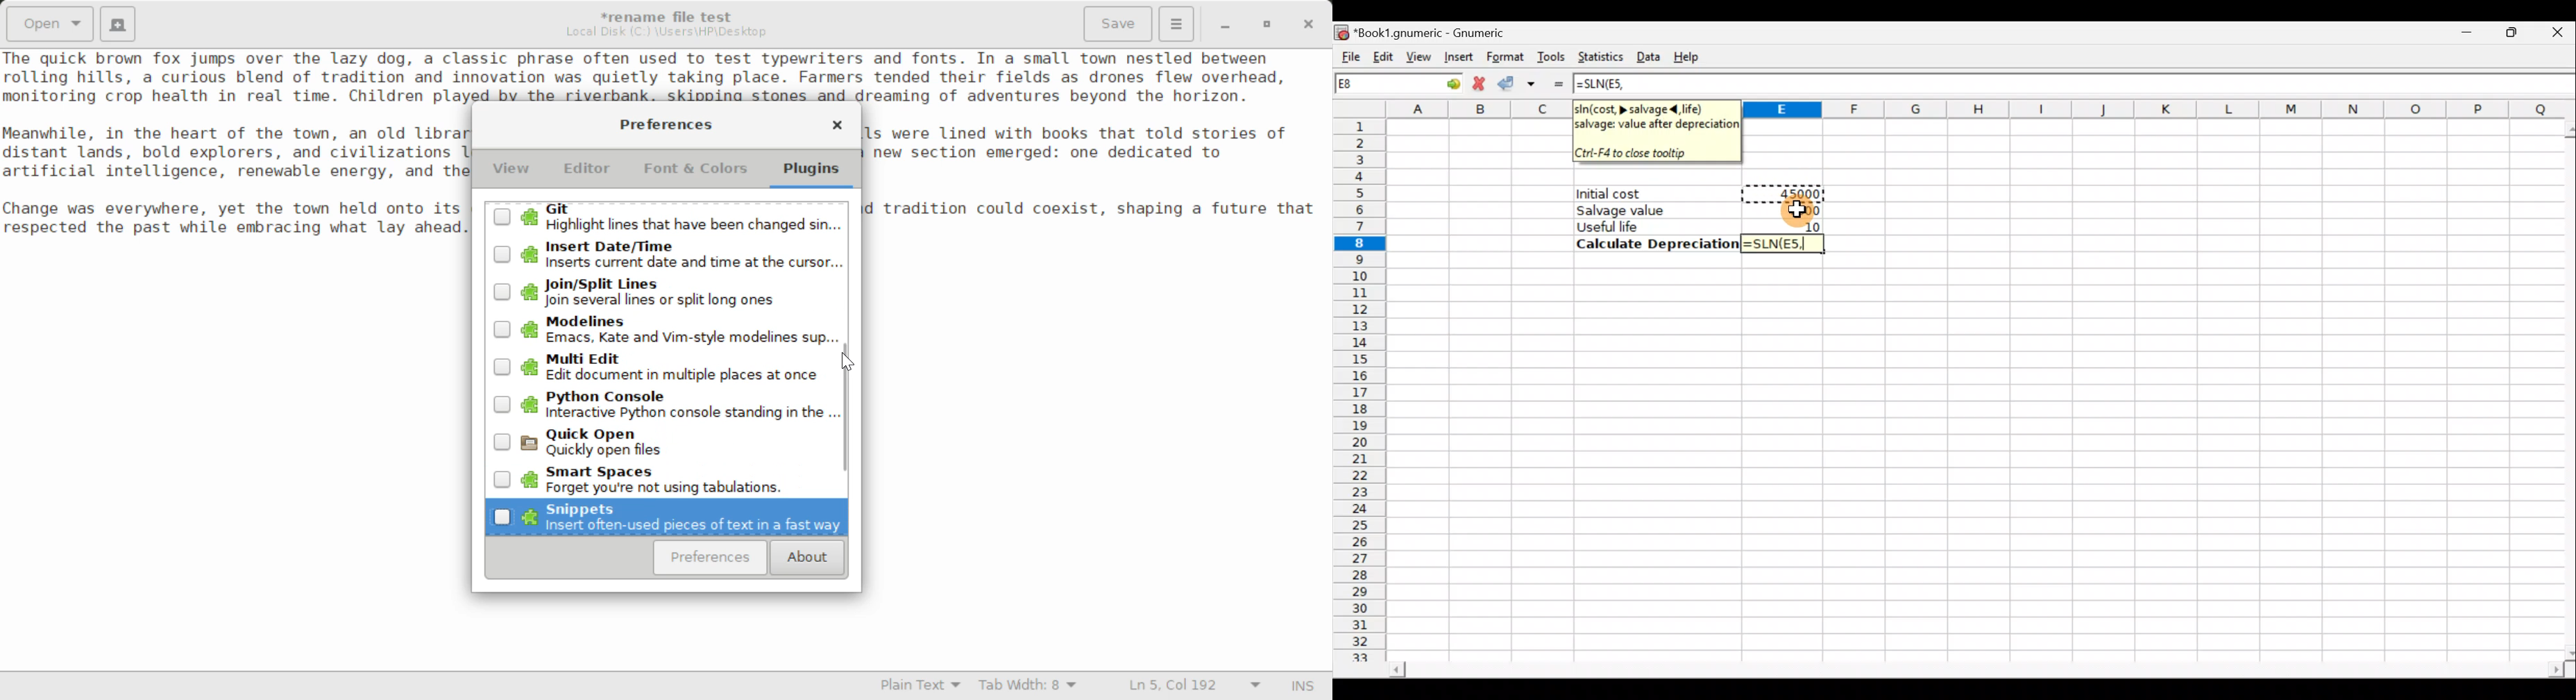  What do you see at coordinates (666, 124) in the screenshot?
I see `Preferences Setting Window Heading` at bounding box center [666, 124].